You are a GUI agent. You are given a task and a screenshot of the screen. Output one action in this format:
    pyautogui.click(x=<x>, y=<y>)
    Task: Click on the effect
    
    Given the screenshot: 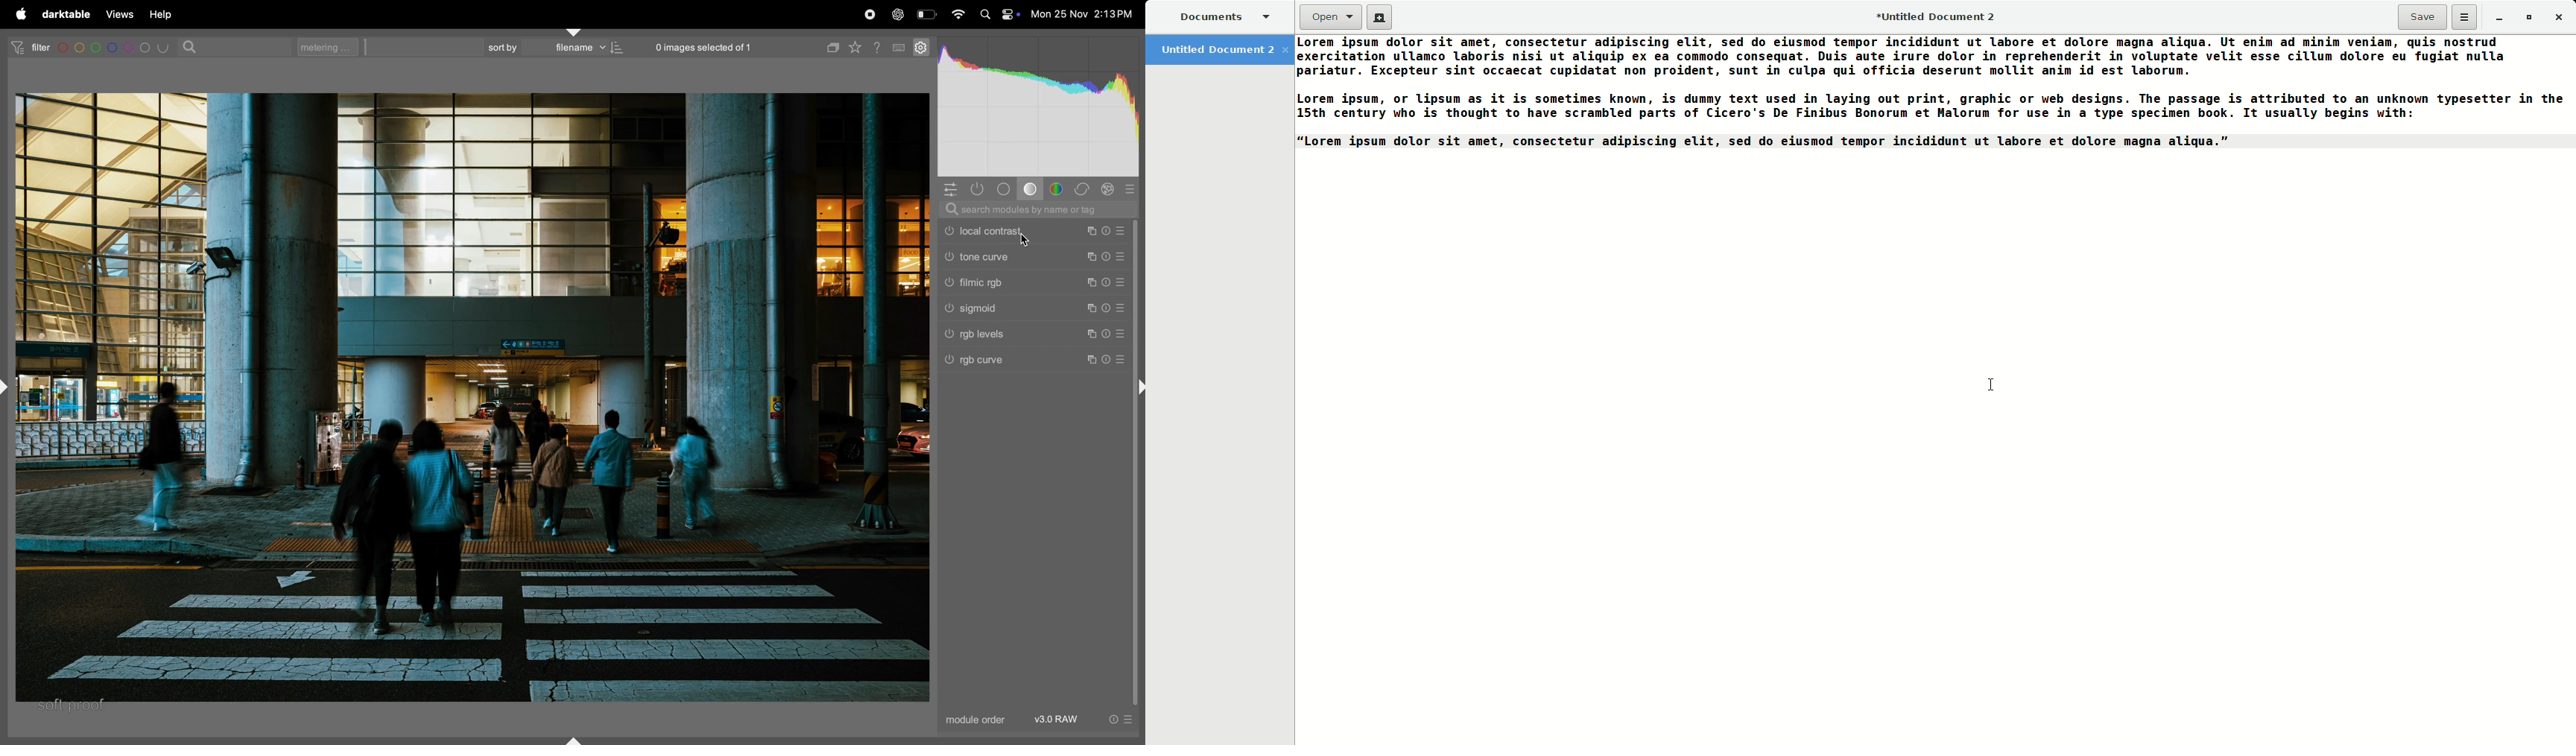 What is the action you would take?
    pyautogui.click(x=1108, y=188)
    